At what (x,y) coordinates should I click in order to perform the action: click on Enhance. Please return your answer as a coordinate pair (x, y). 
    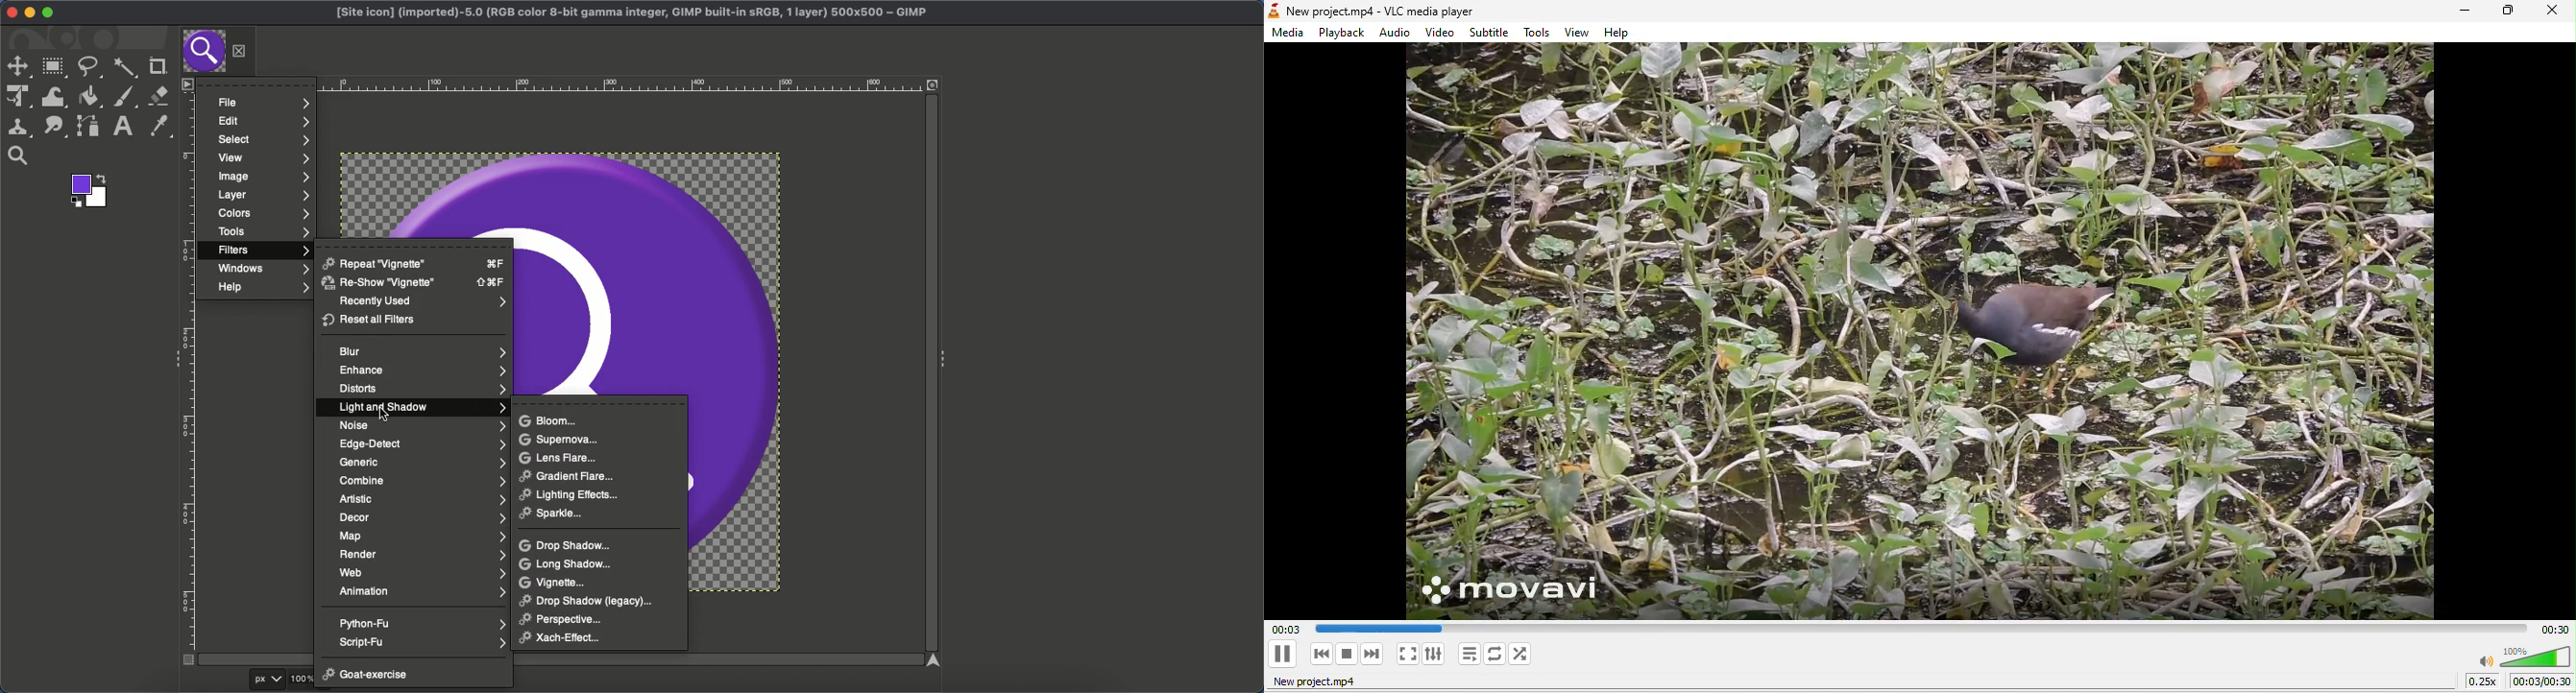
    Looking at the image, I should click on (420, 371).